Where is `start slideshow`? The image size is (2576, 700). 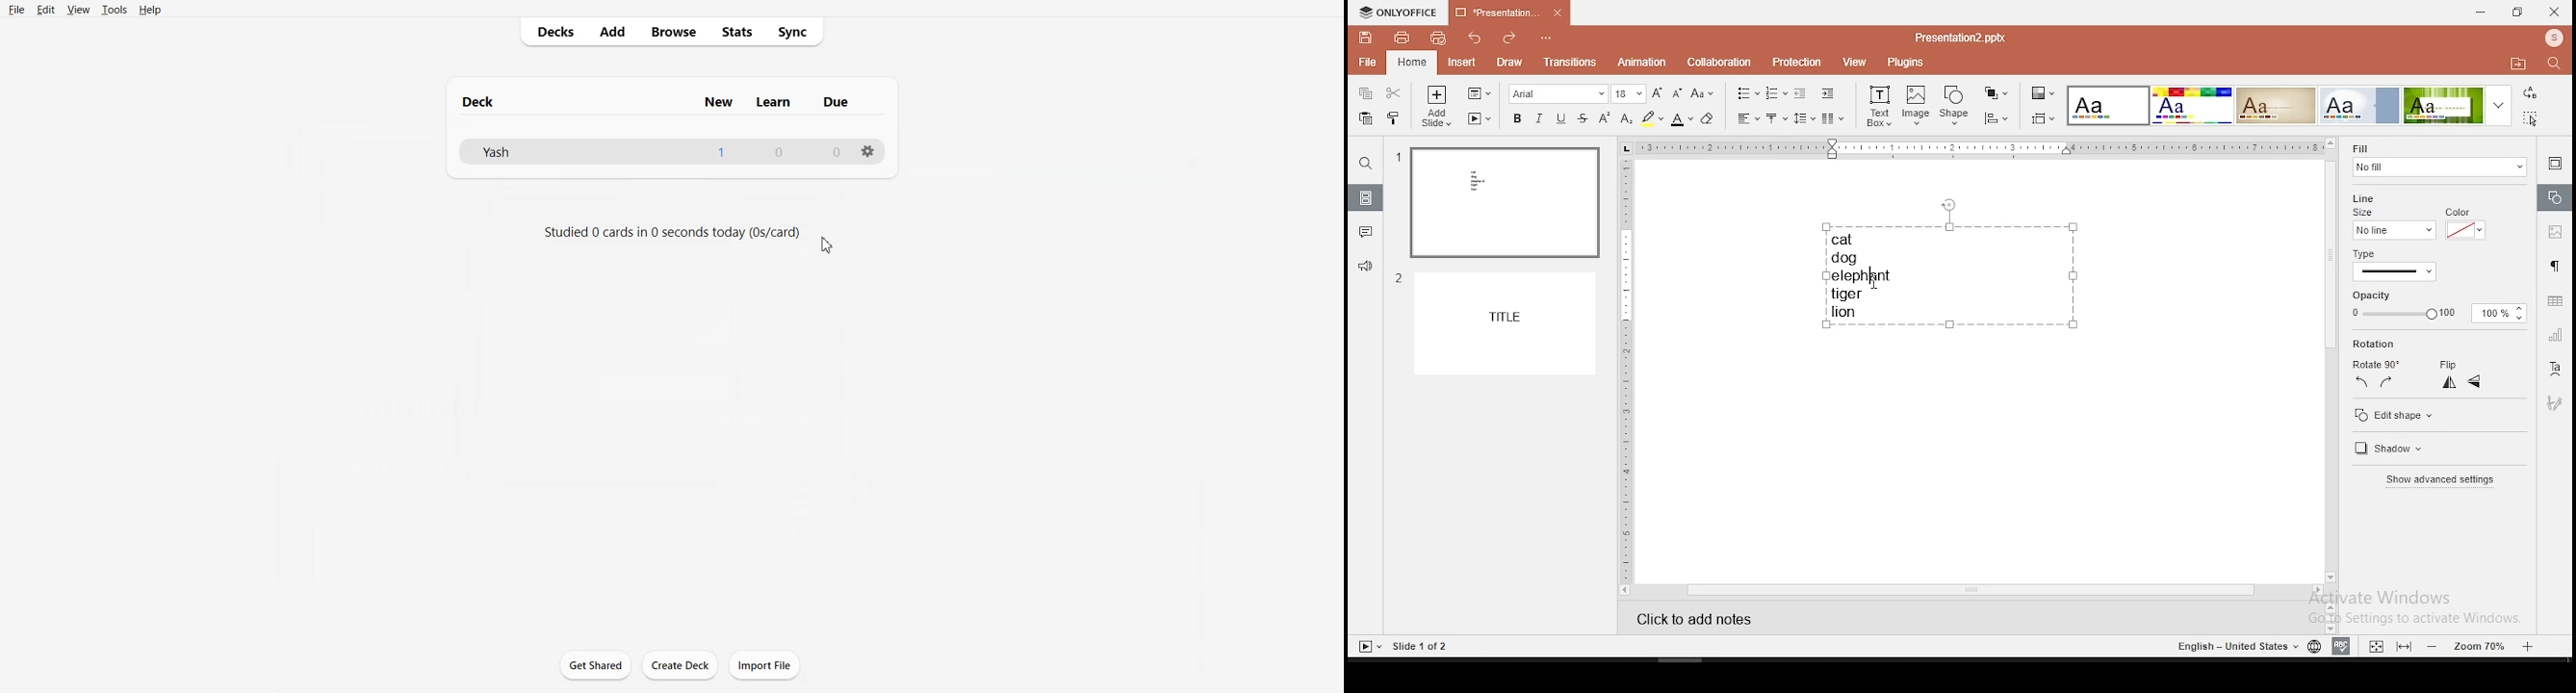
start slideshow is located at coordinates (1480, 117).